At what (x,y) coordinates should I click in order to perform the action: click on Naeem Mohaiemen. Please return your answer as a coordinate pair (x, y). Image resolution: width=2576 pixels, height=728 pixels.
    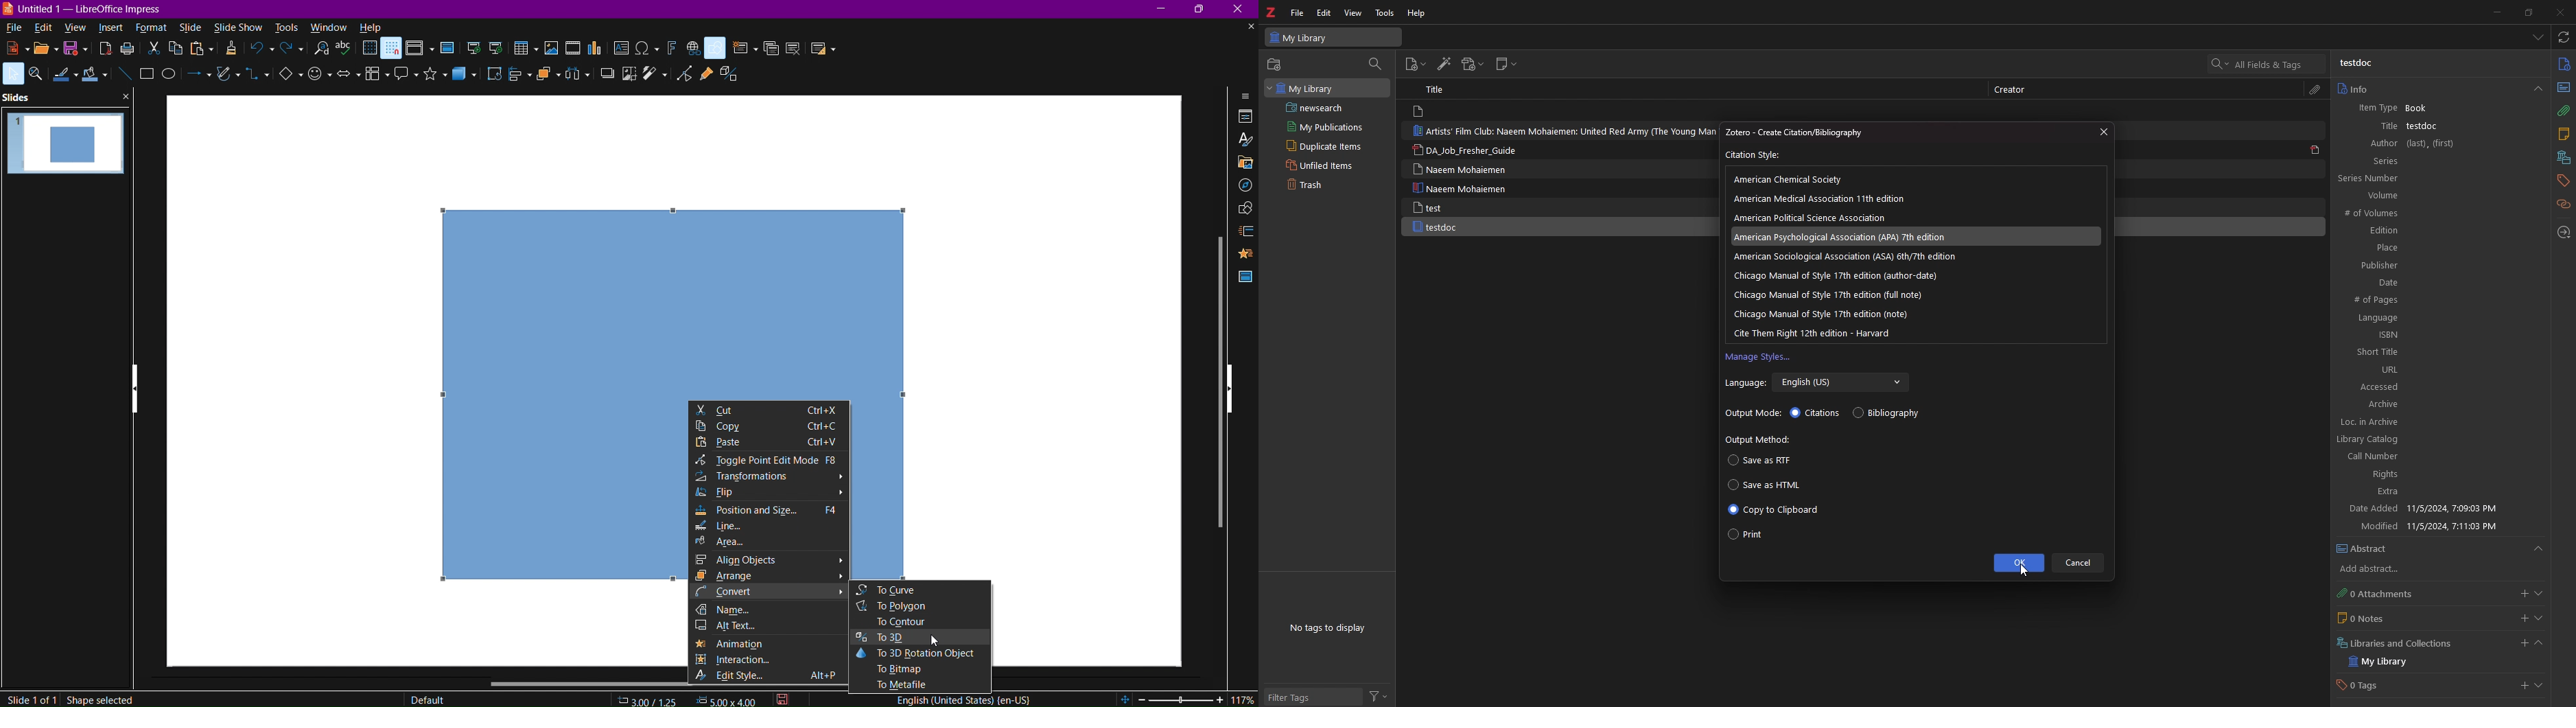
    Looking at the image, I should click on (1464, 188).